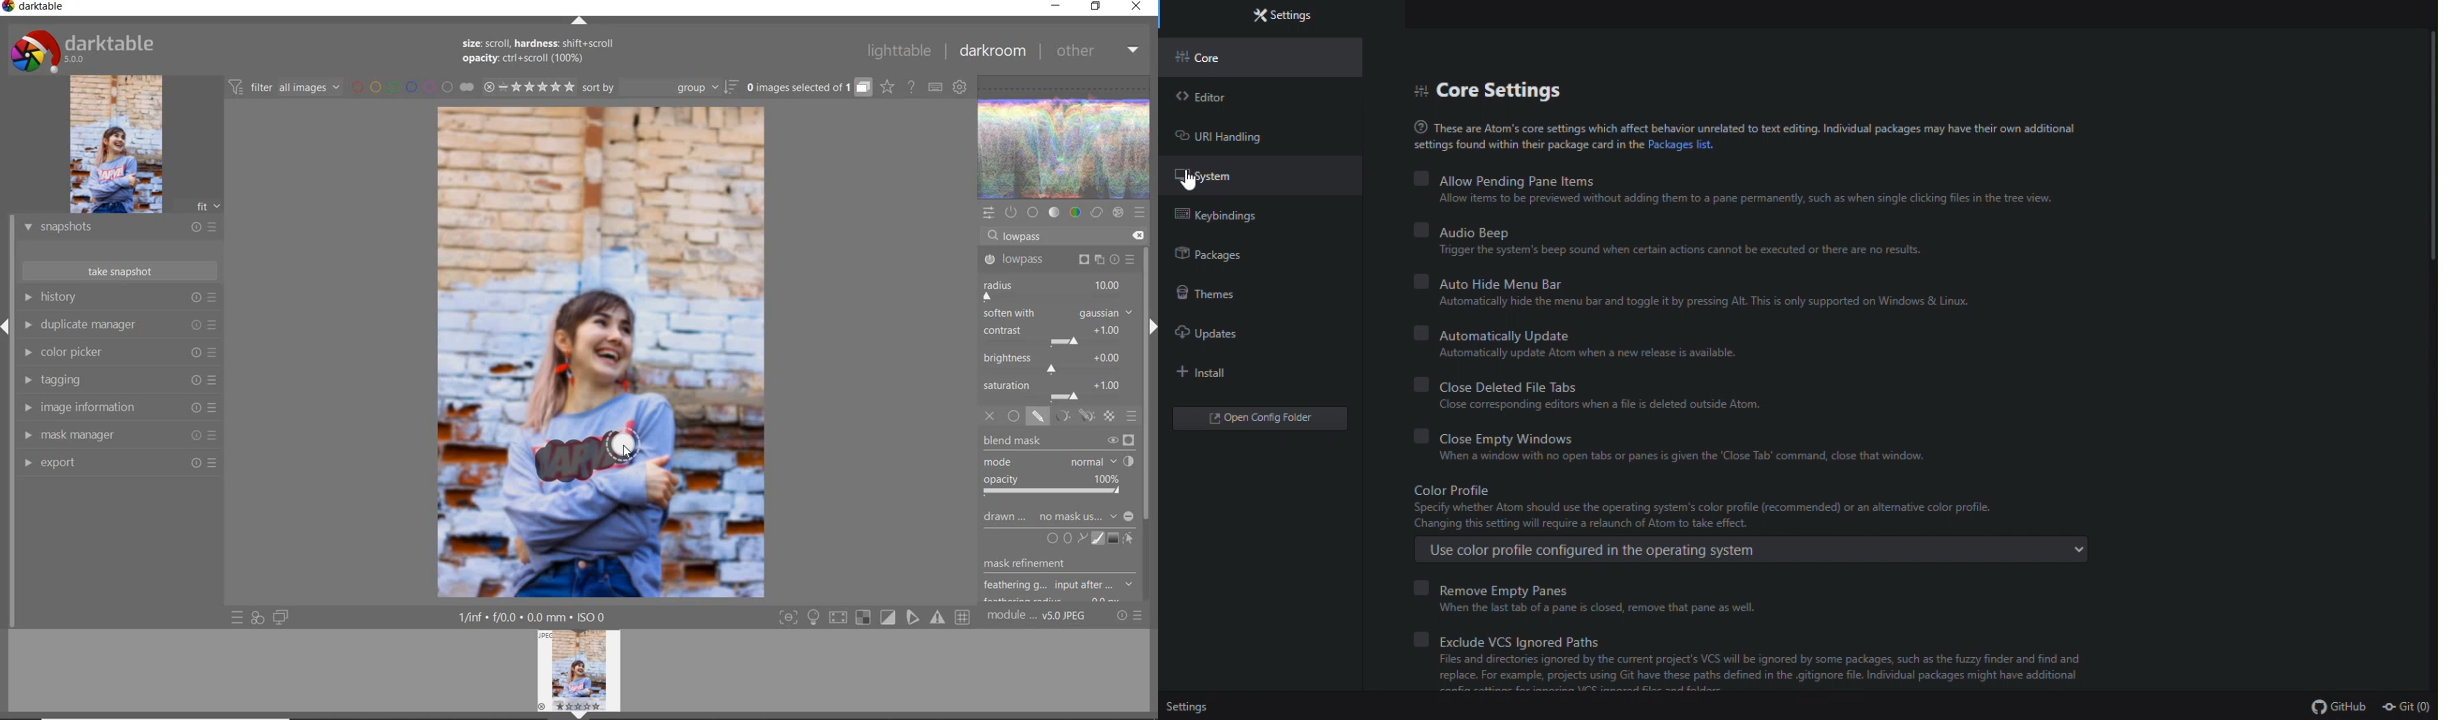 The image size is (2464, 728). I want to click on Automatically hide the menu bar and toggle it by pressing Alt. This is only supported on Windows & Linux., so click(1702, 302).